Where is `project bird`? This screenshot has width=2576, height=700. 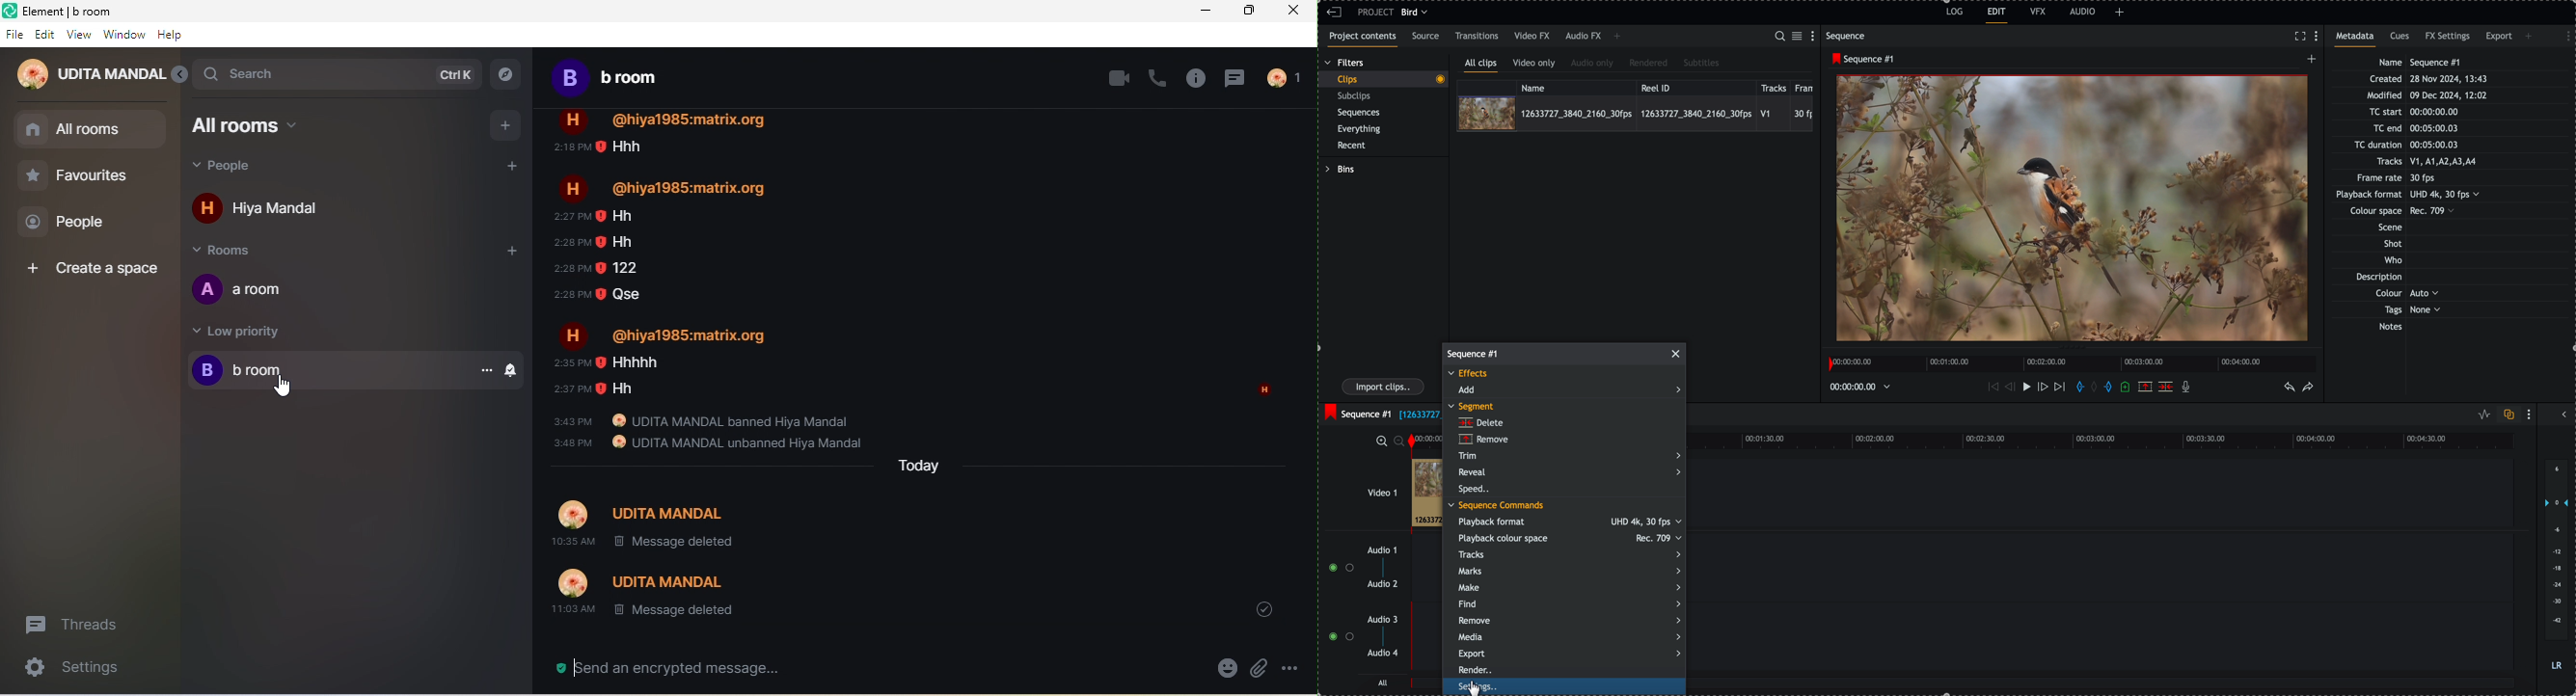
project bird is located at coordinates (1395, 12).